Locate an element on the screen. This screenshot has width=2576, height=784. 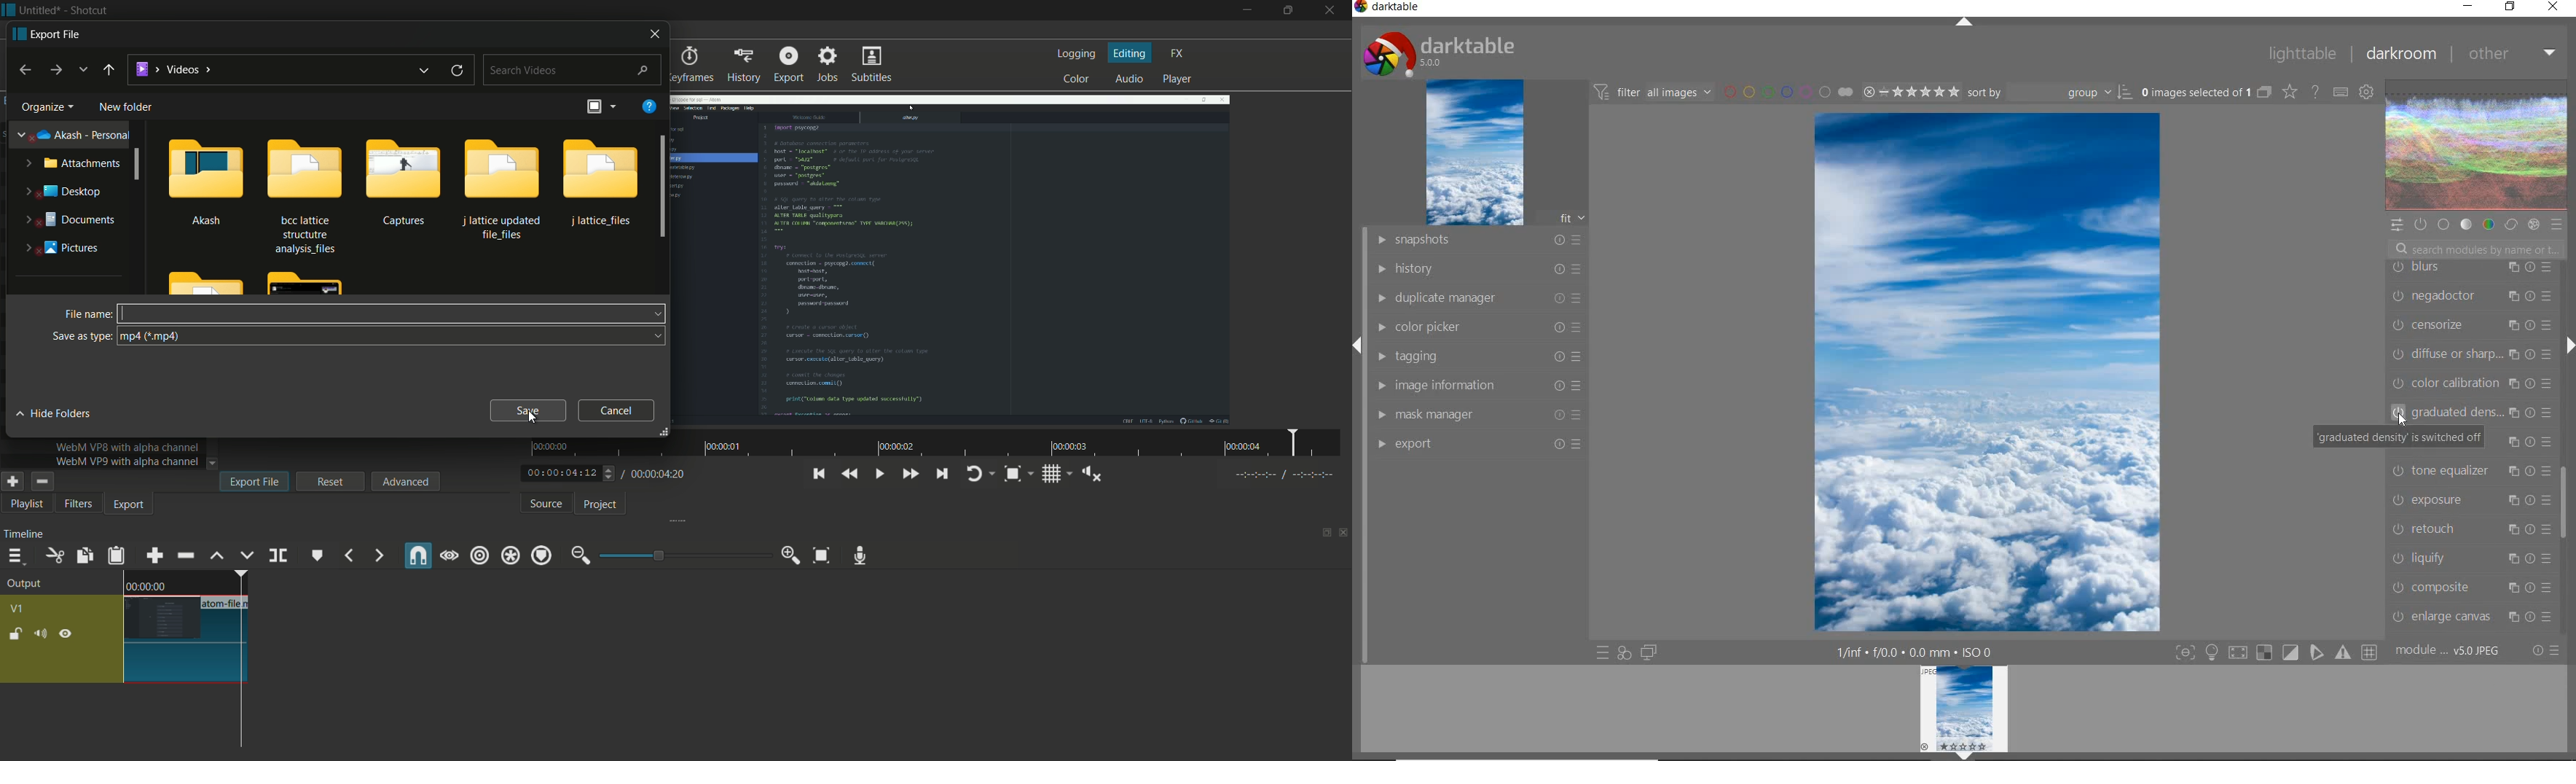
jobs is located at coordinates (830, 65).